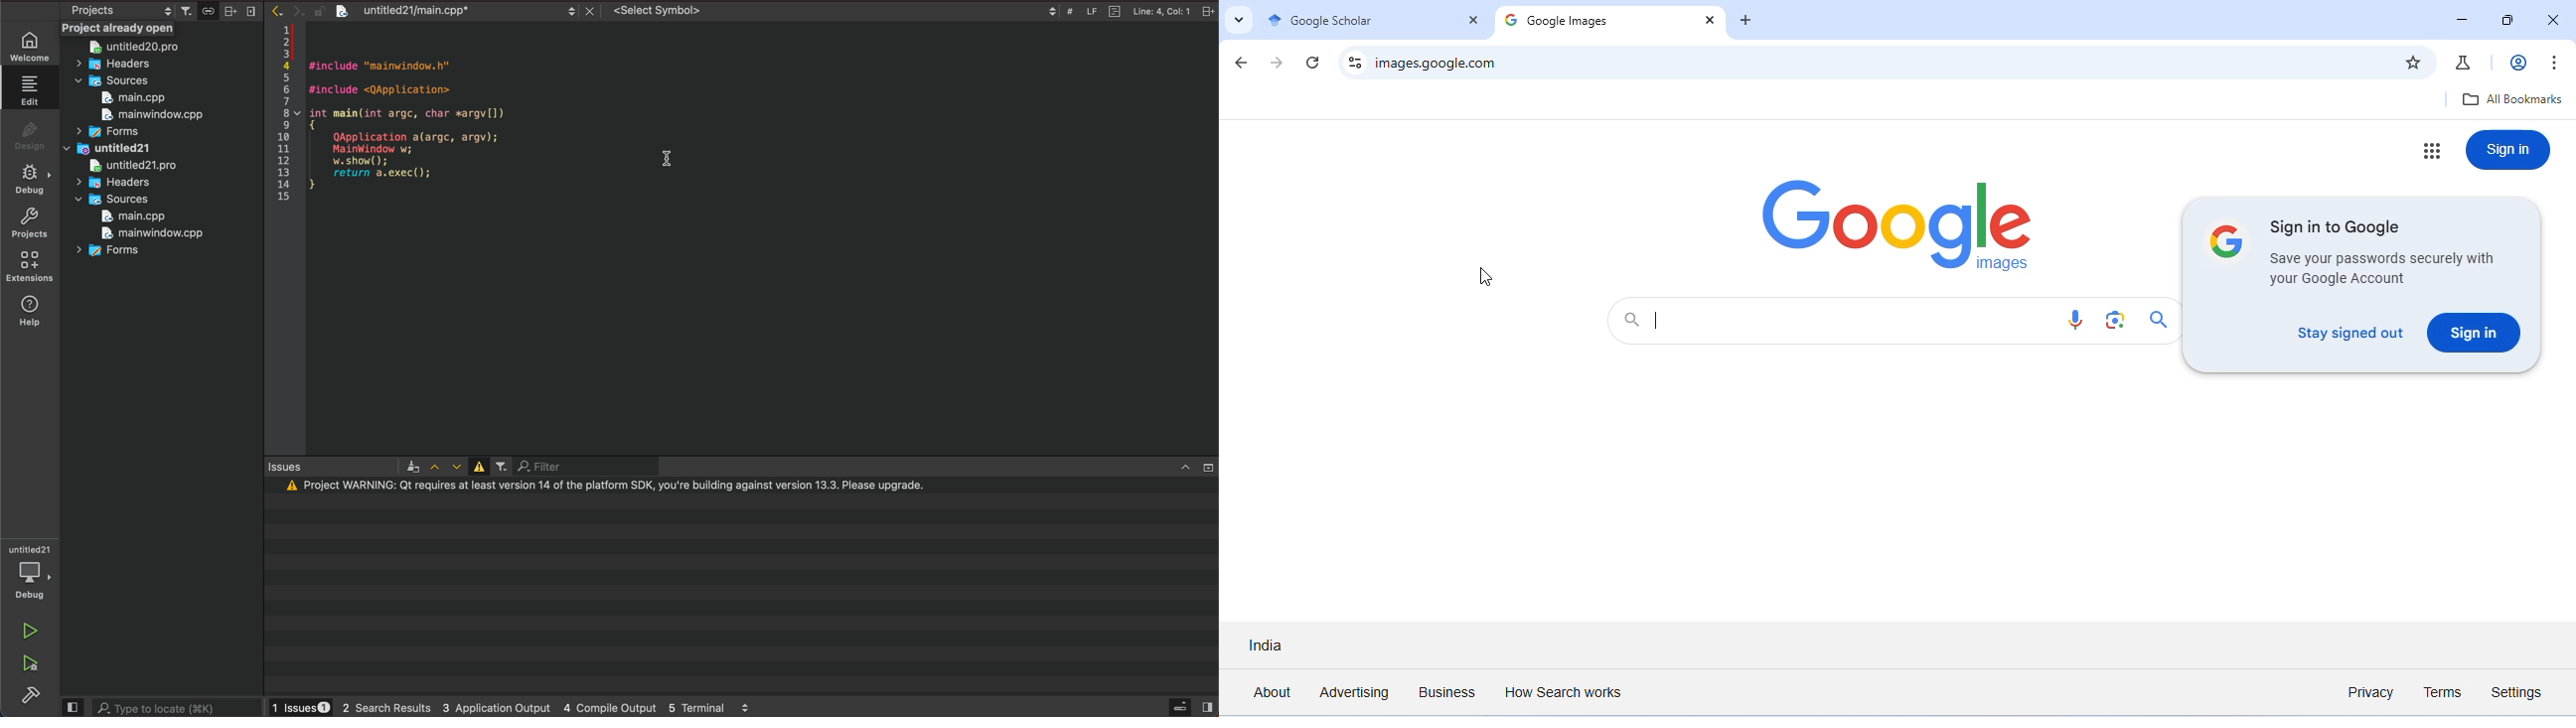 The image size is (2576, 728). Describe the element at coordinates (110, 81) in the screenshot. I see `sources` at that location.